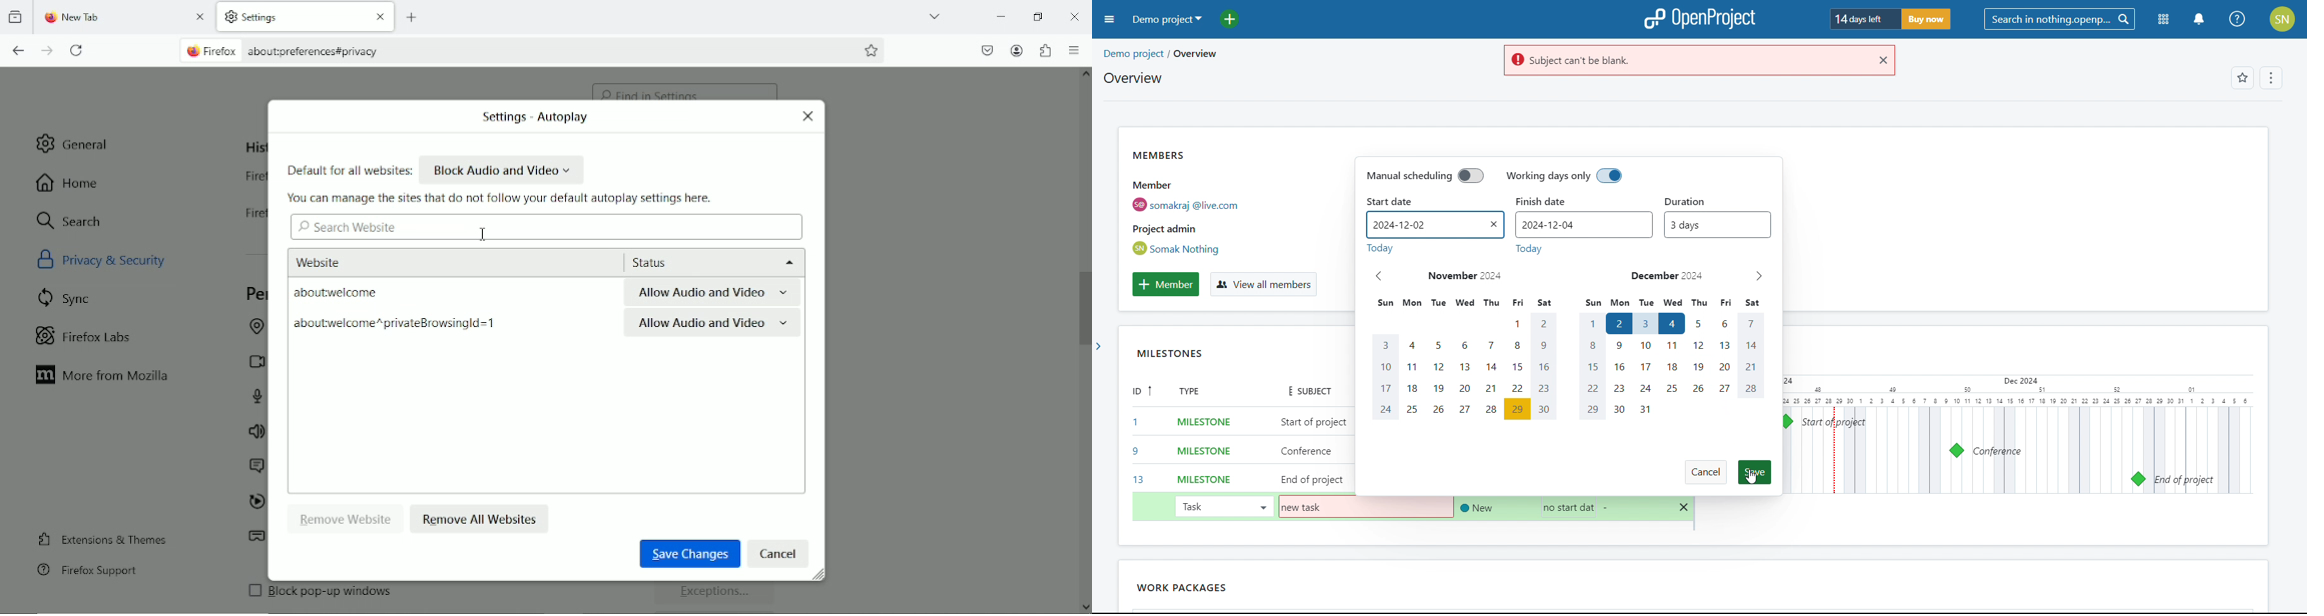  Describe the element at coordinates (2138, 479) in the screenshot. I see `milestone 13` at that location.